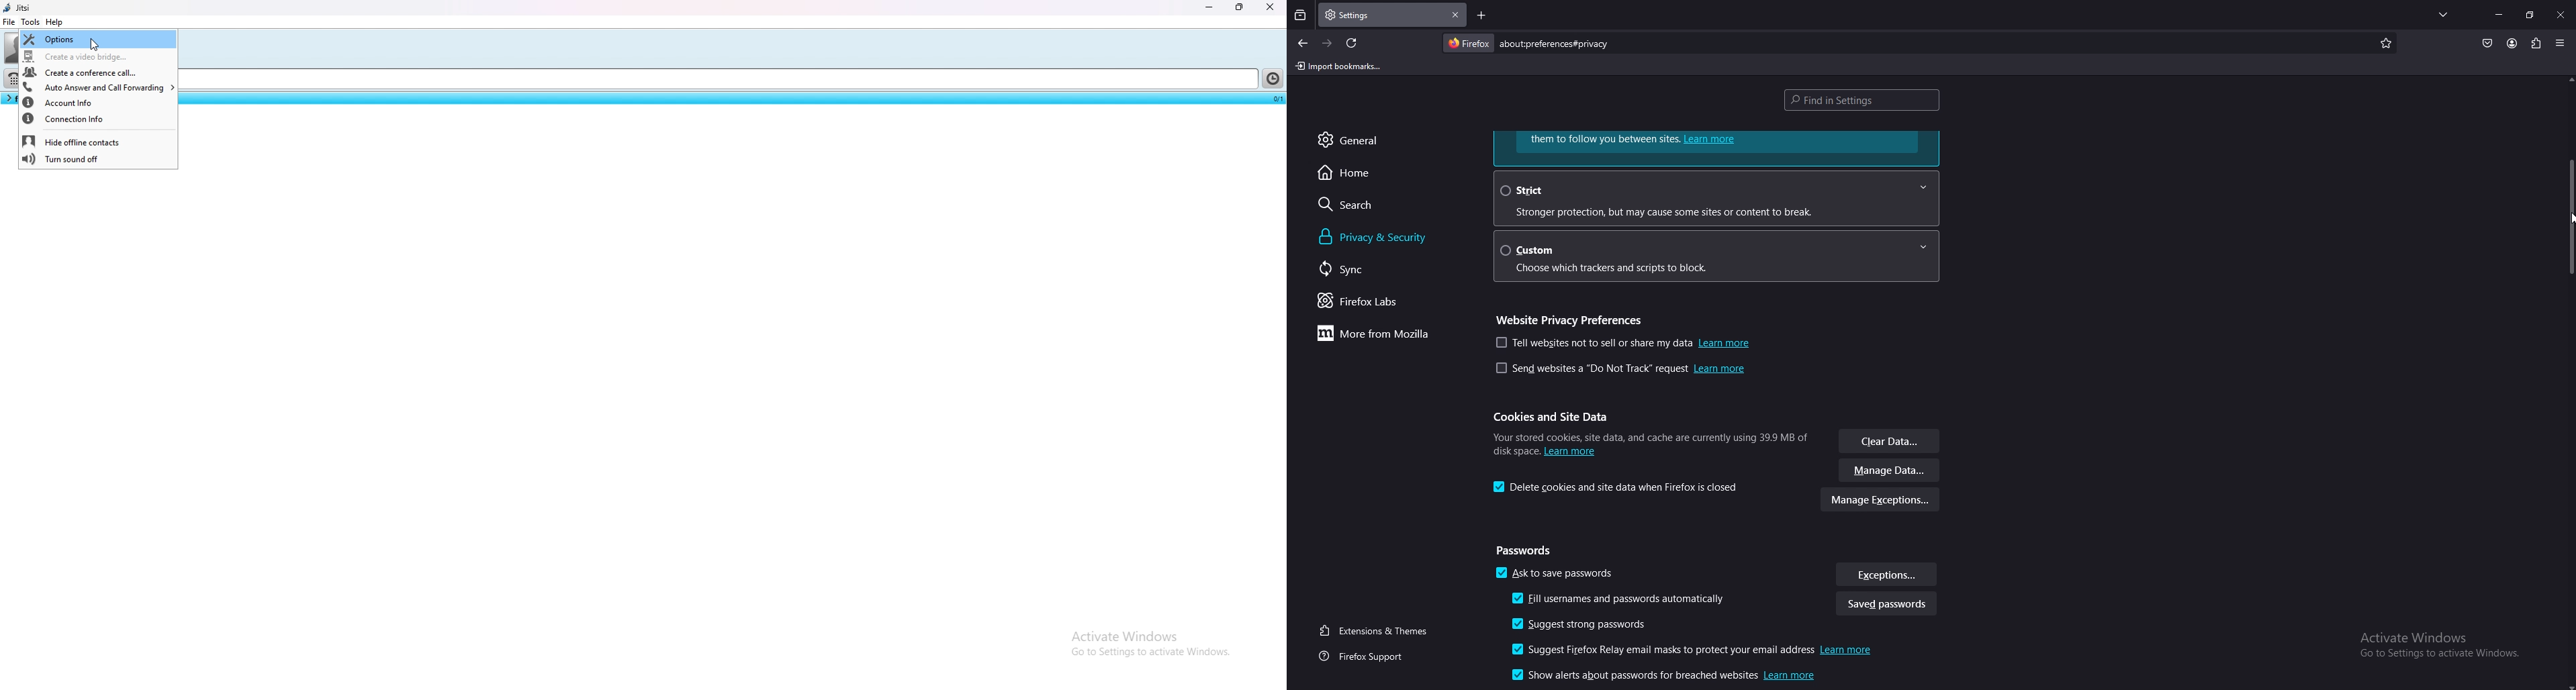 This screenshot has width=2576, height=700. Describe the element at coordinates (2387, 44) in the screenshot. I see `bookmark` at that location.